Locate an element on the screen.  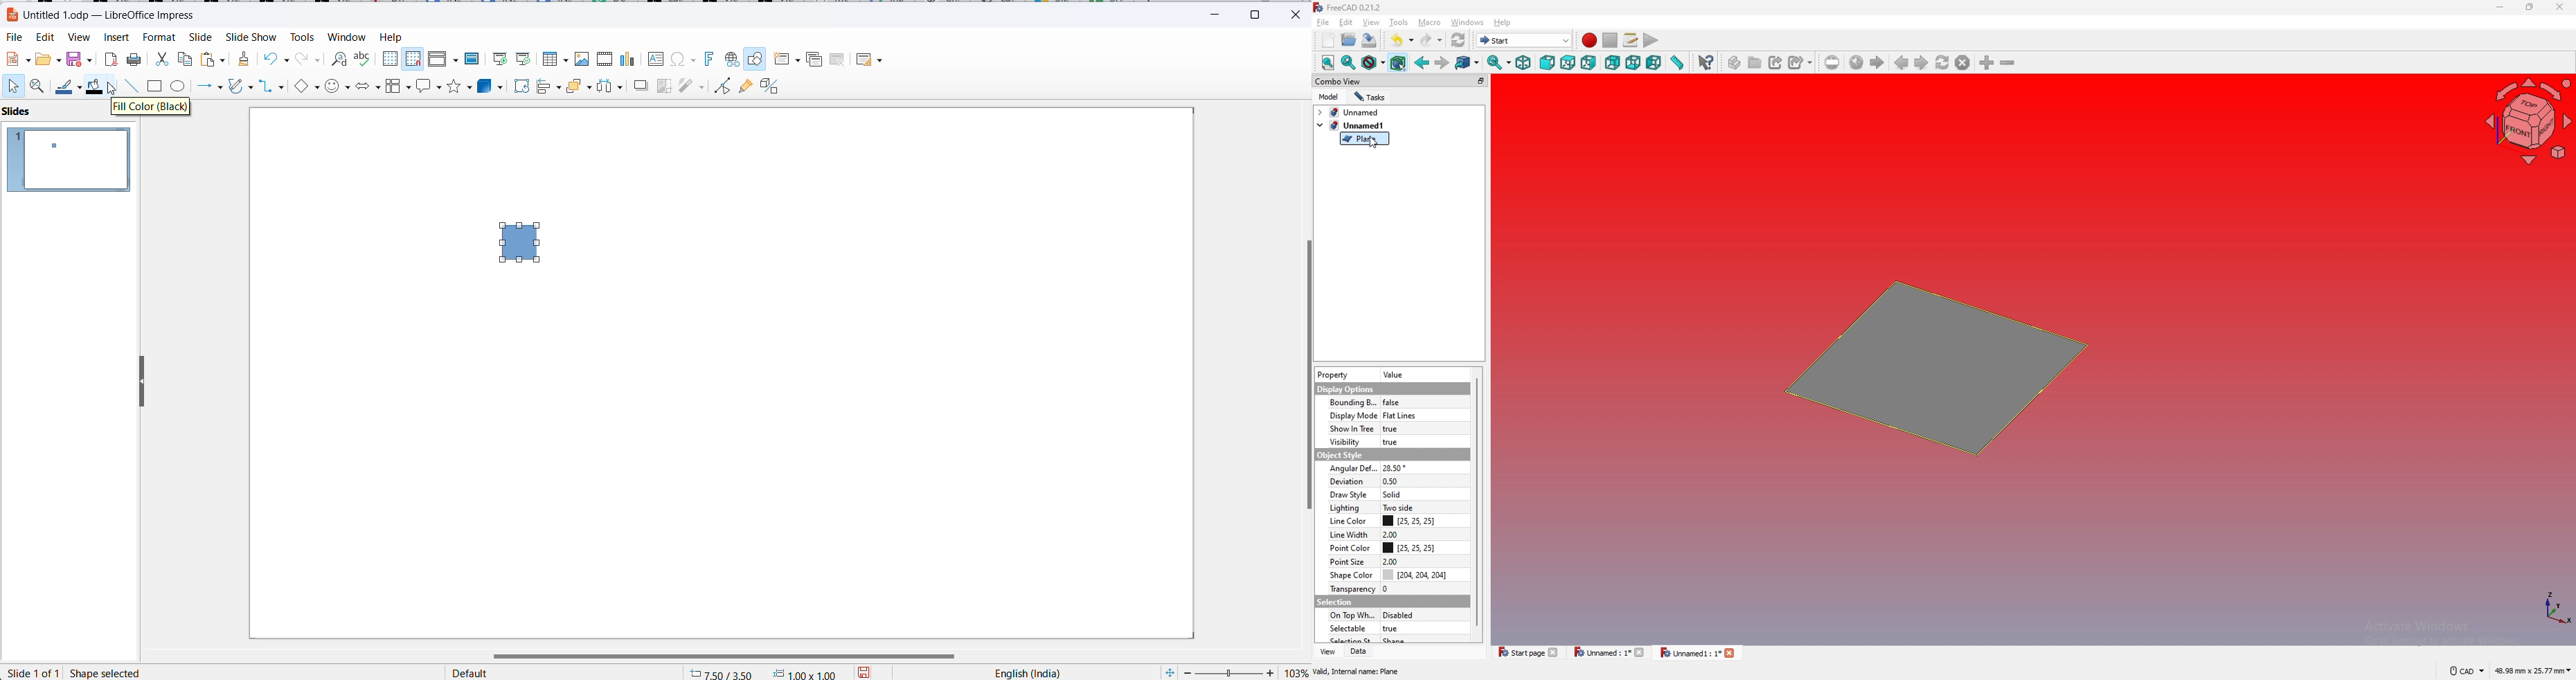
Edit is located at coordinates (47, 37).